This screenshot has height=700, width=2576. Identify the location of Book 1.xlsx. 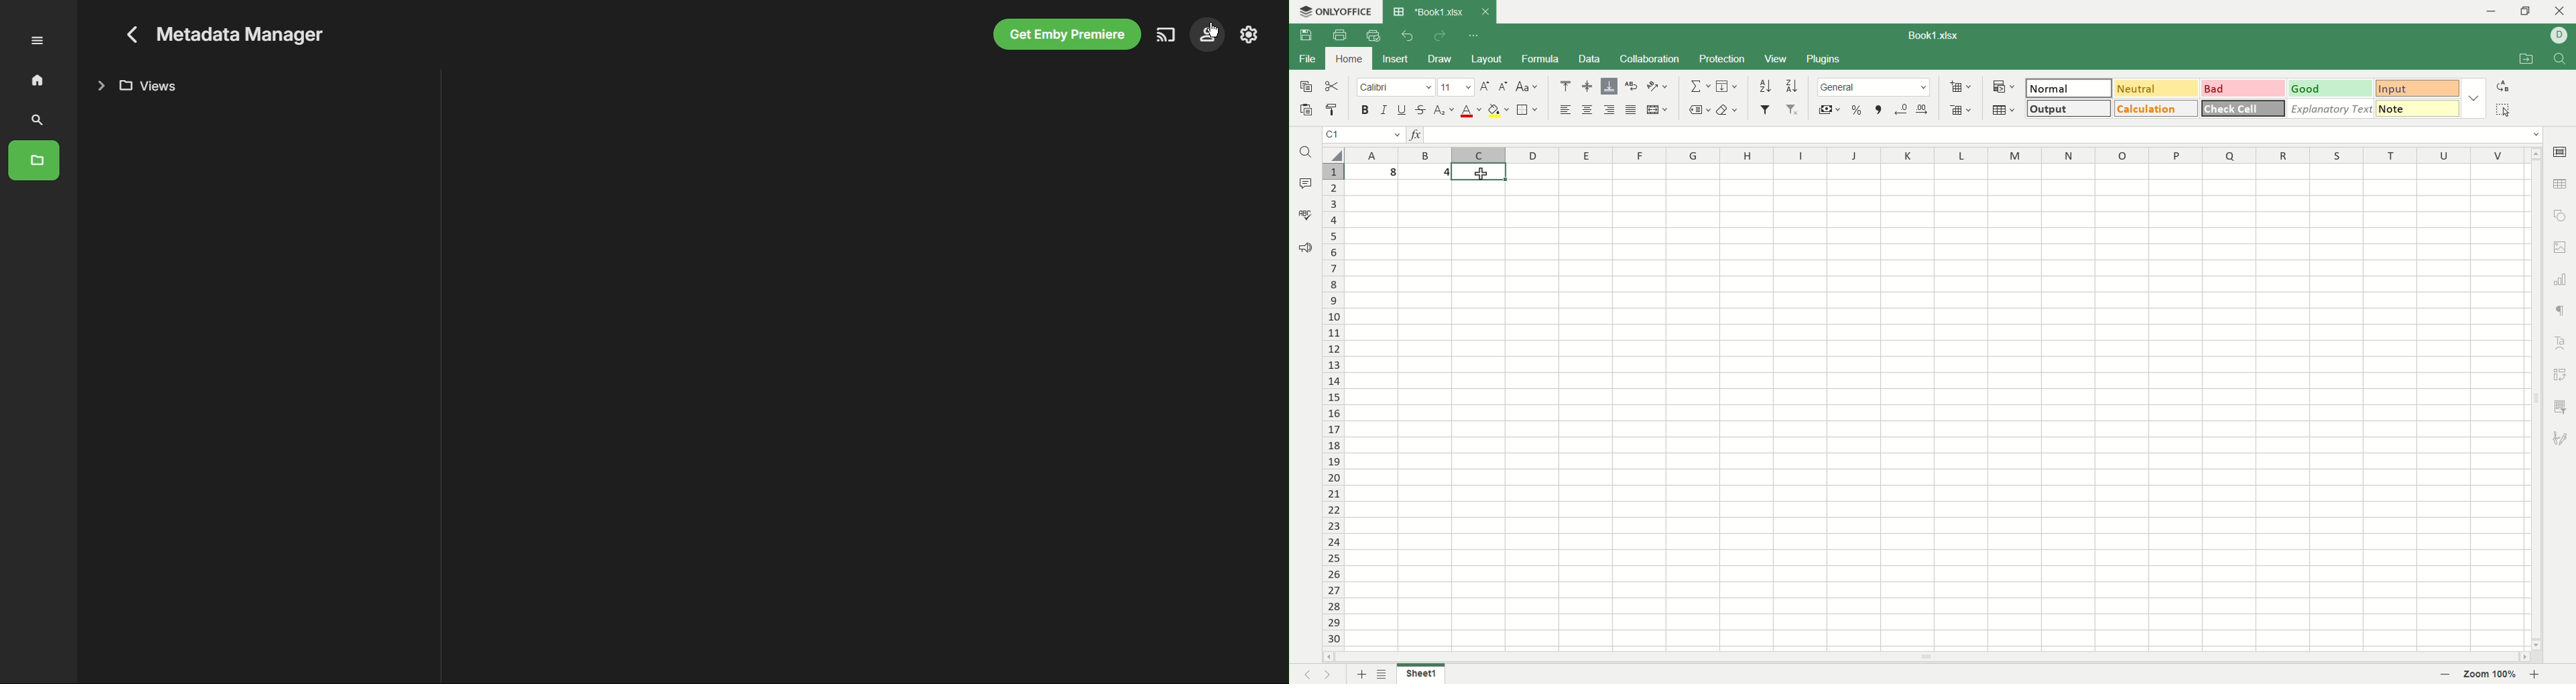
(1932, 36).